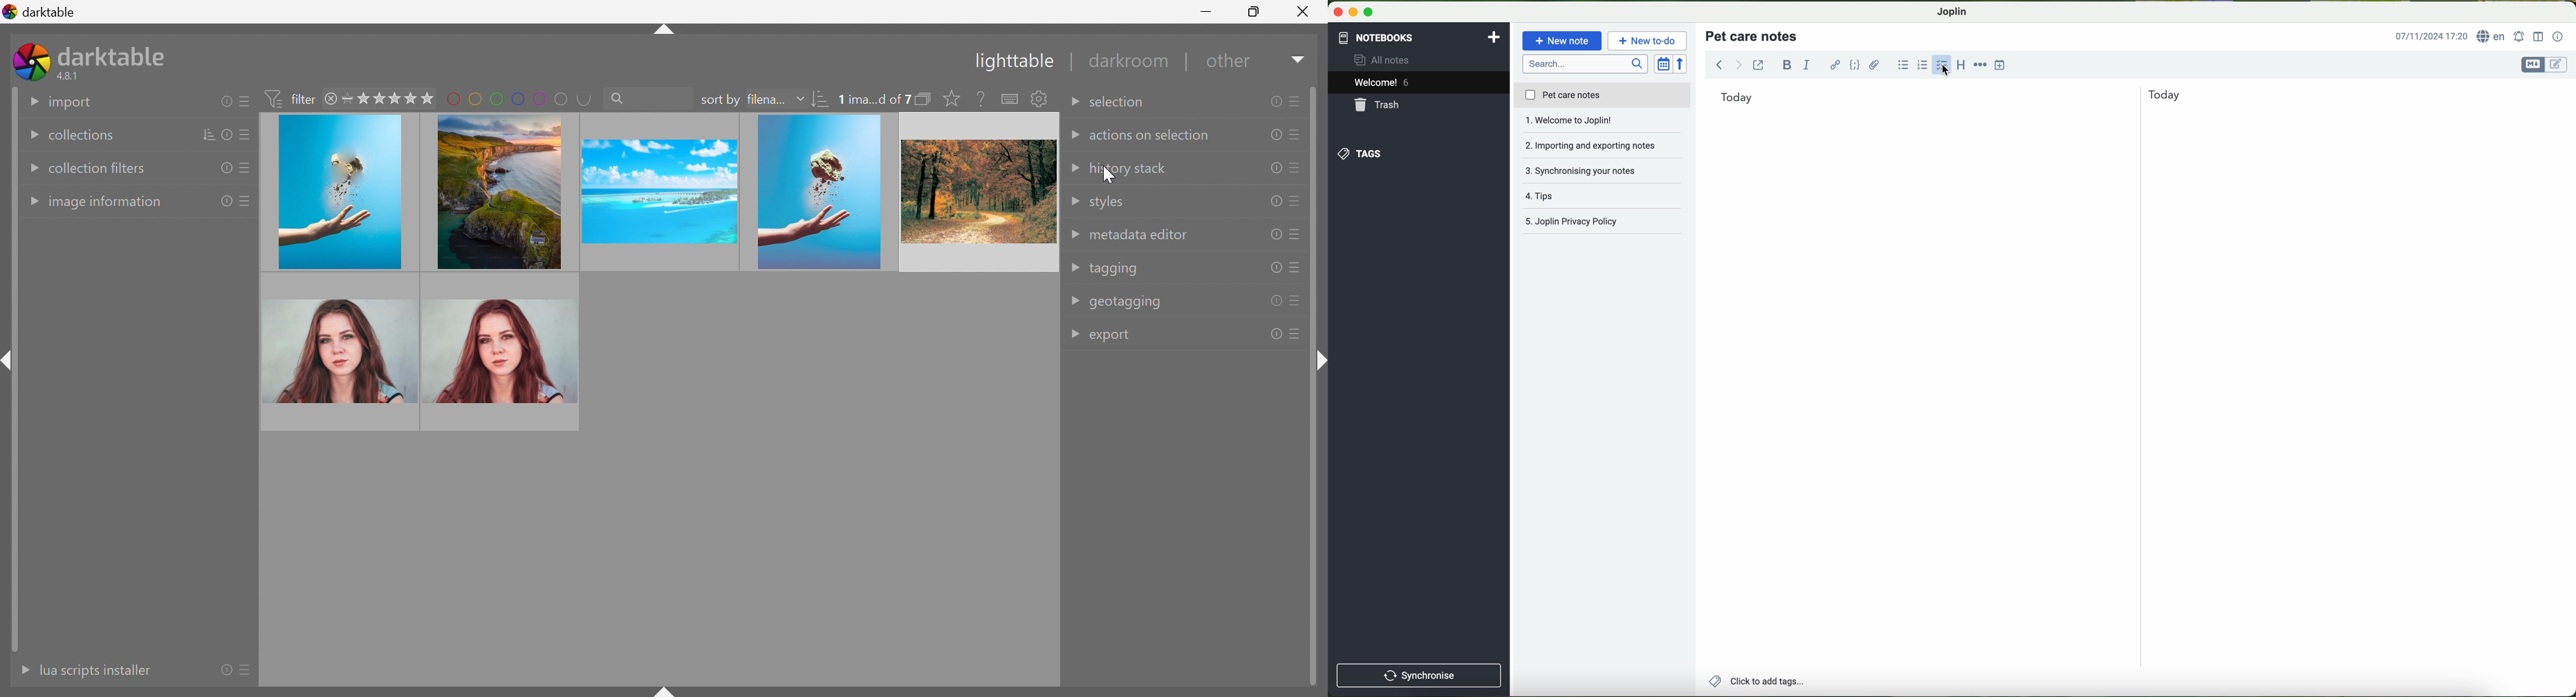  Describe the element at coordinates (949, 99) in the screenshot. I see `click to change the size of overlays on thumbnails` at that location.